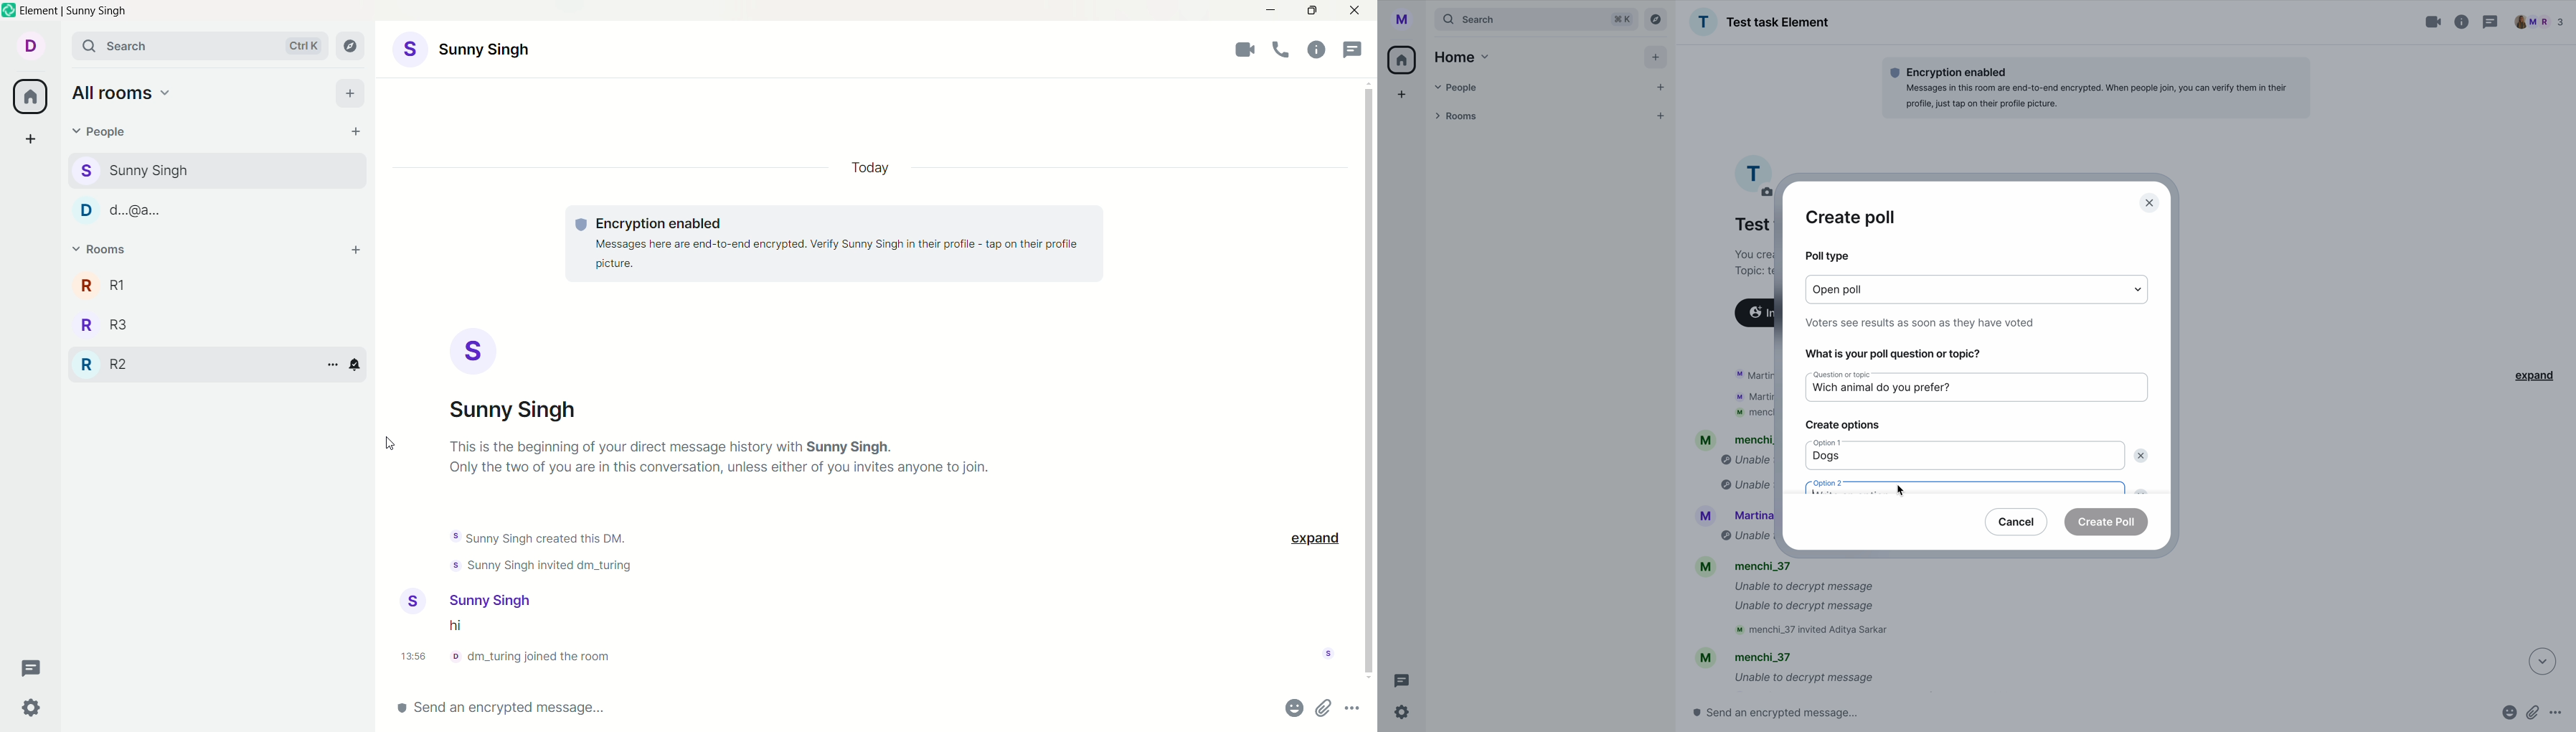 The width and height of the screenshot is (2576, 756). Describe the element at coordinates (329, 363) in the screenshot. I see `options` at that location.